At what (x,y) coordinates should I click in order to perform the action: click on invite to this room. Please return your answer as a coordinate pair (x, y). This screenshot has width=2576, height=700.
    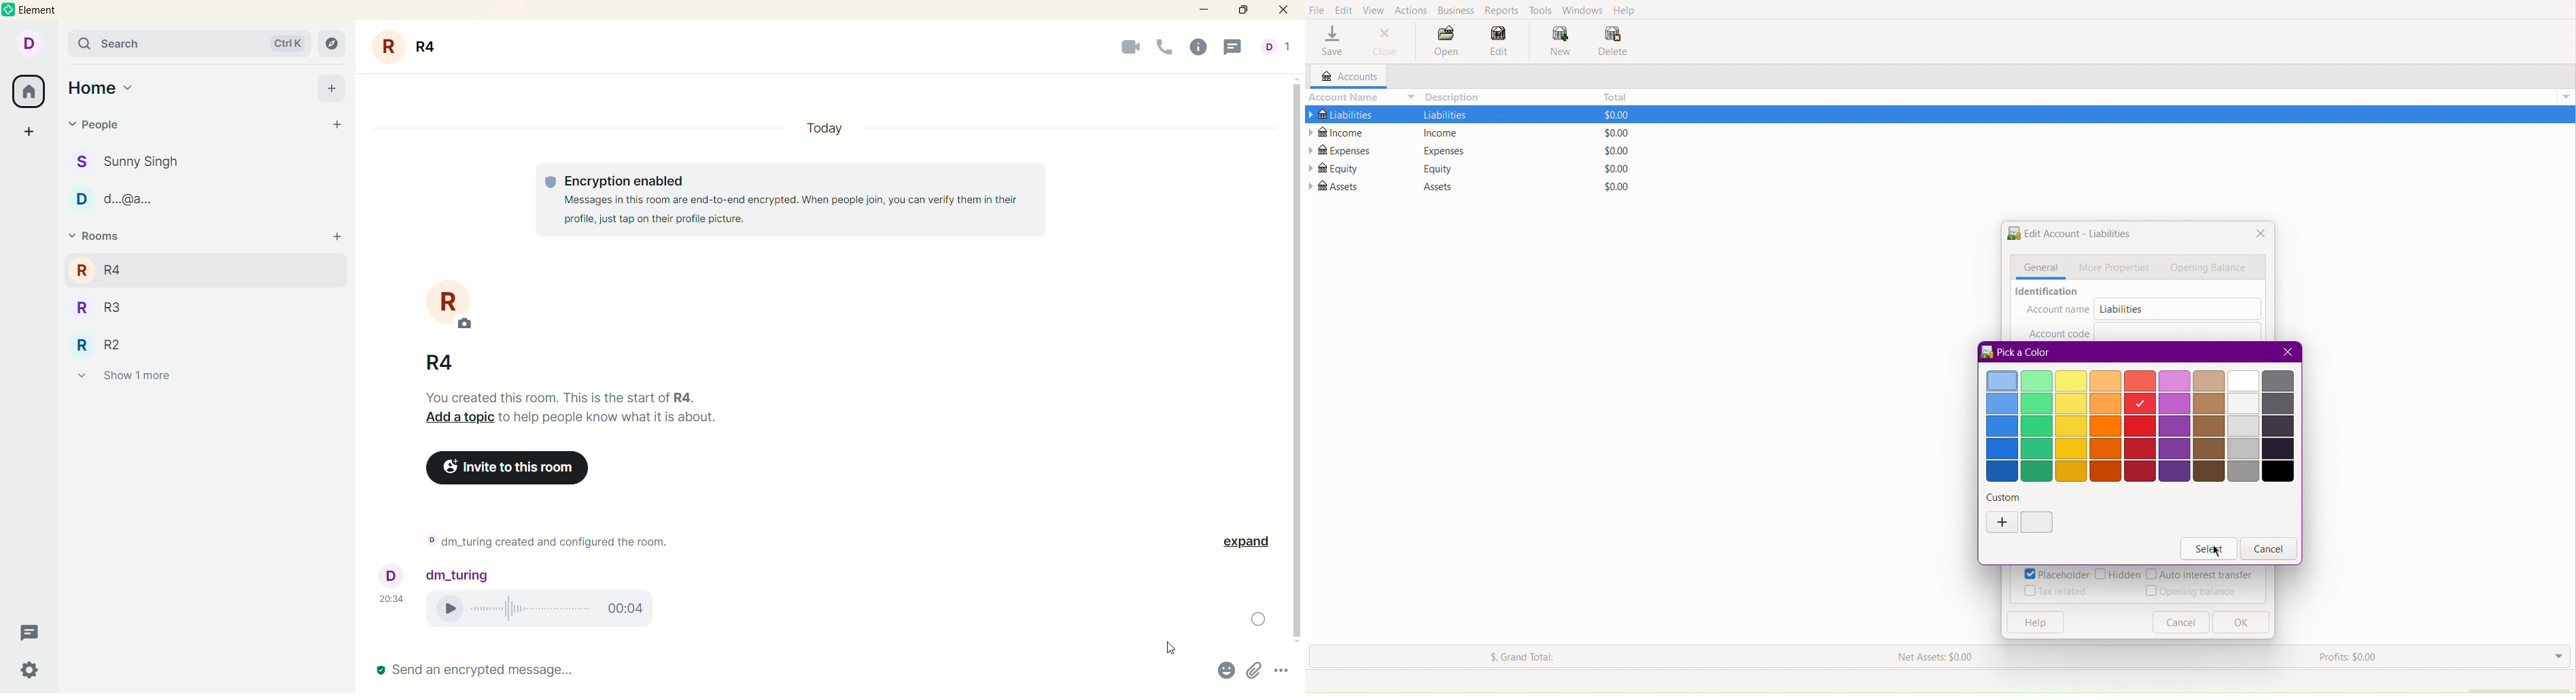
    Looking at the image, I should click on (523, 468).